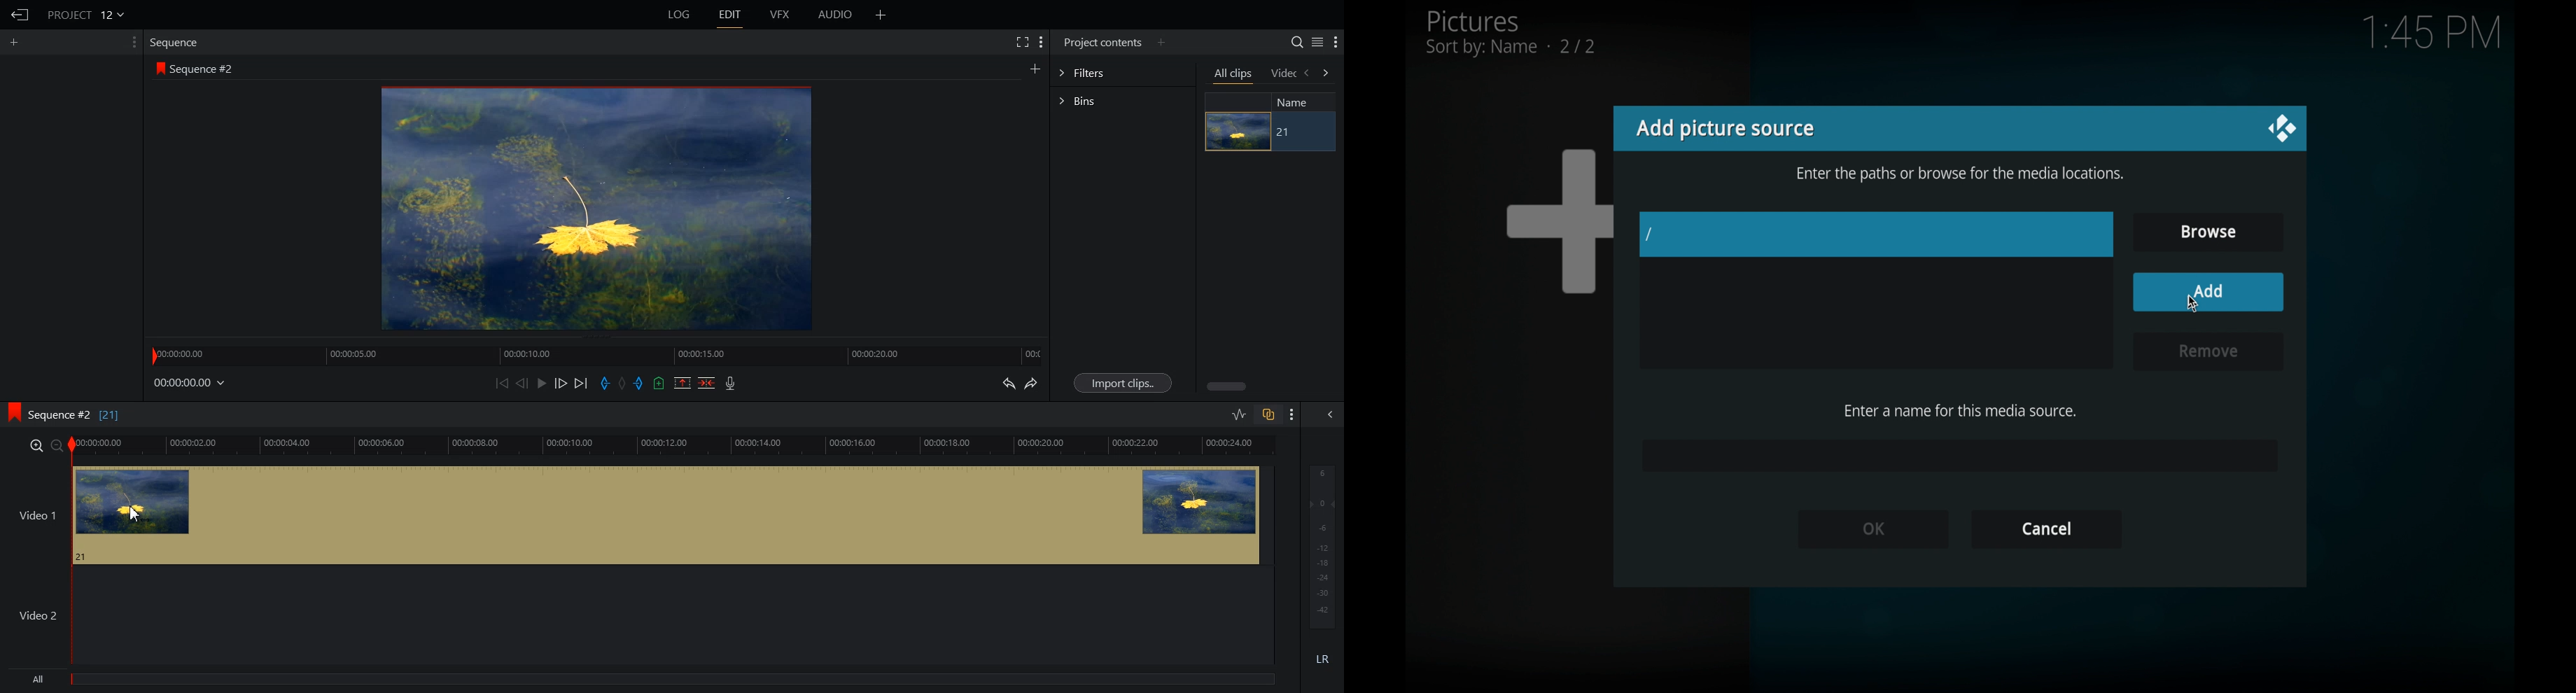 The width and height of the screenshot is (2576, 700). What do you see at coordinates (1292, 415) in the screenshot?
I see `Show Setting Menu` at bounding box center [1292, 415].